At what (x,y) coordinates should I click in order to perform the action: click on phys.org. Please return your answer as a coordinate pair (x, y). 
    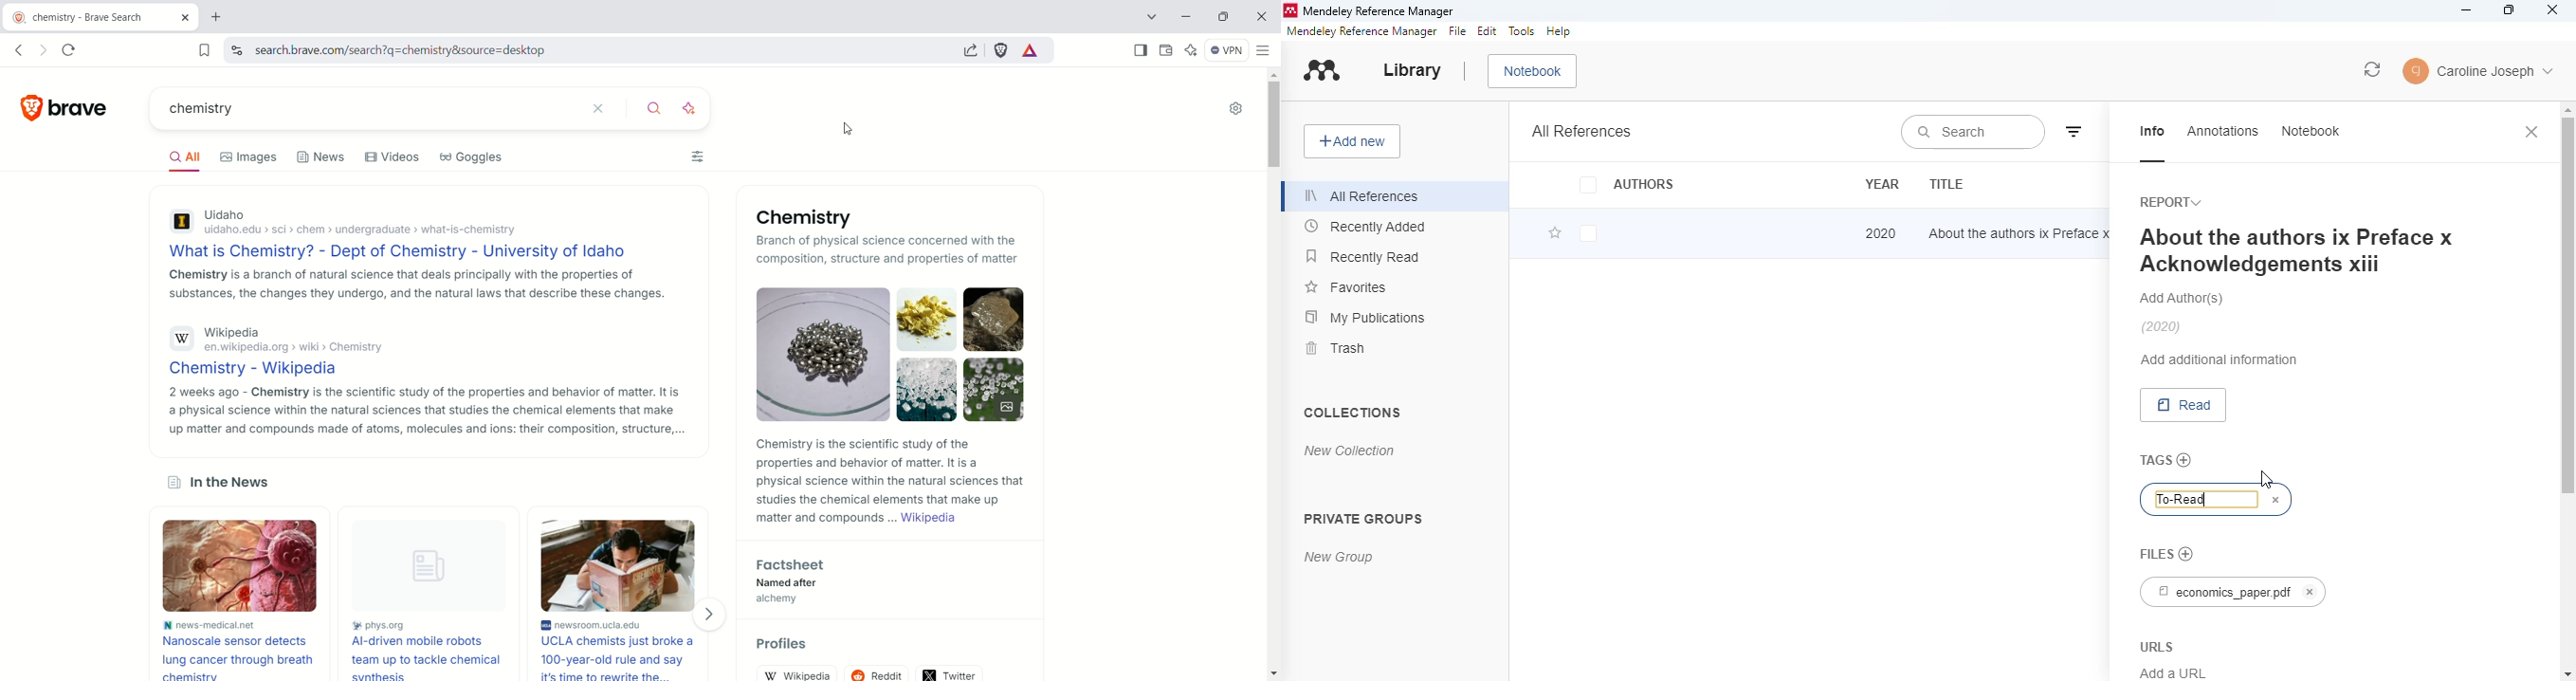
    Looking at the image, I should click on (424, 627).